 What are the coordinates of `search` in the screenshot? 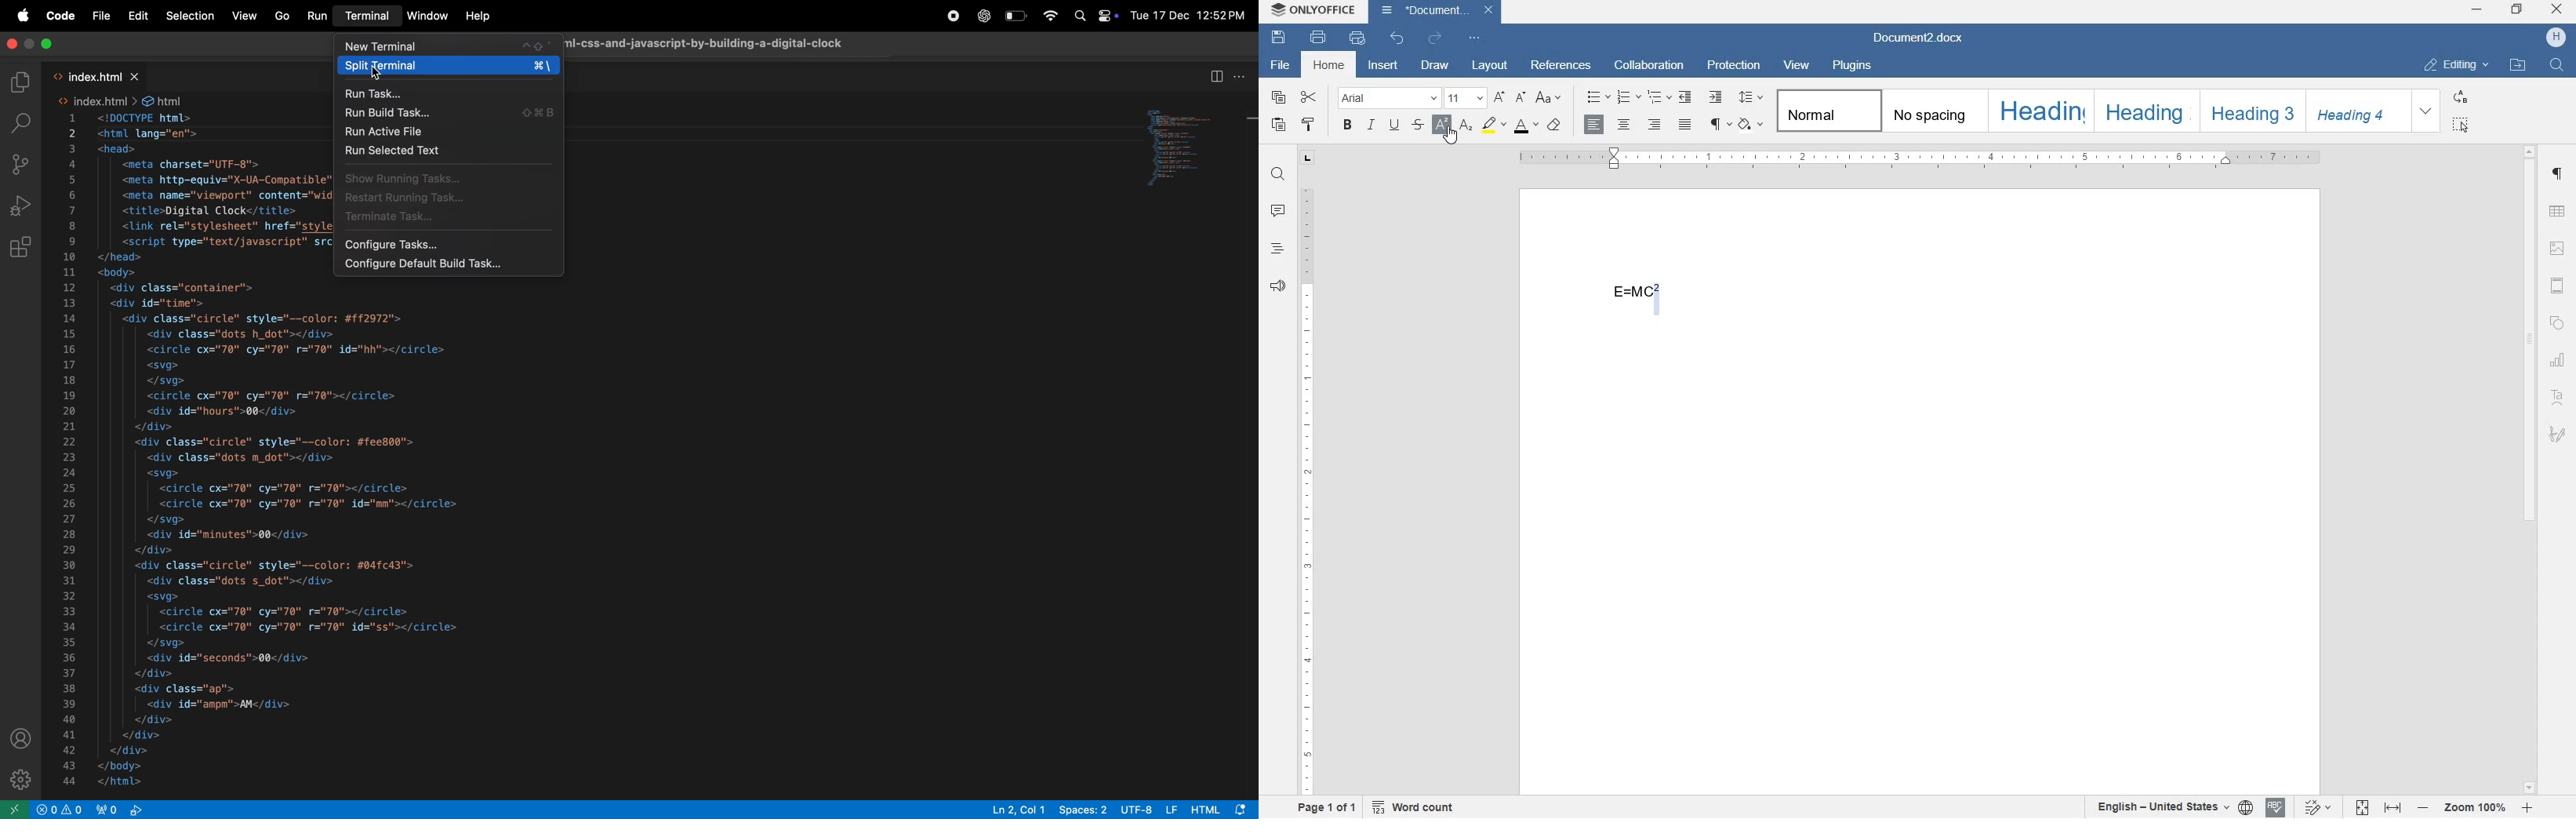 It's located at (21, 123).